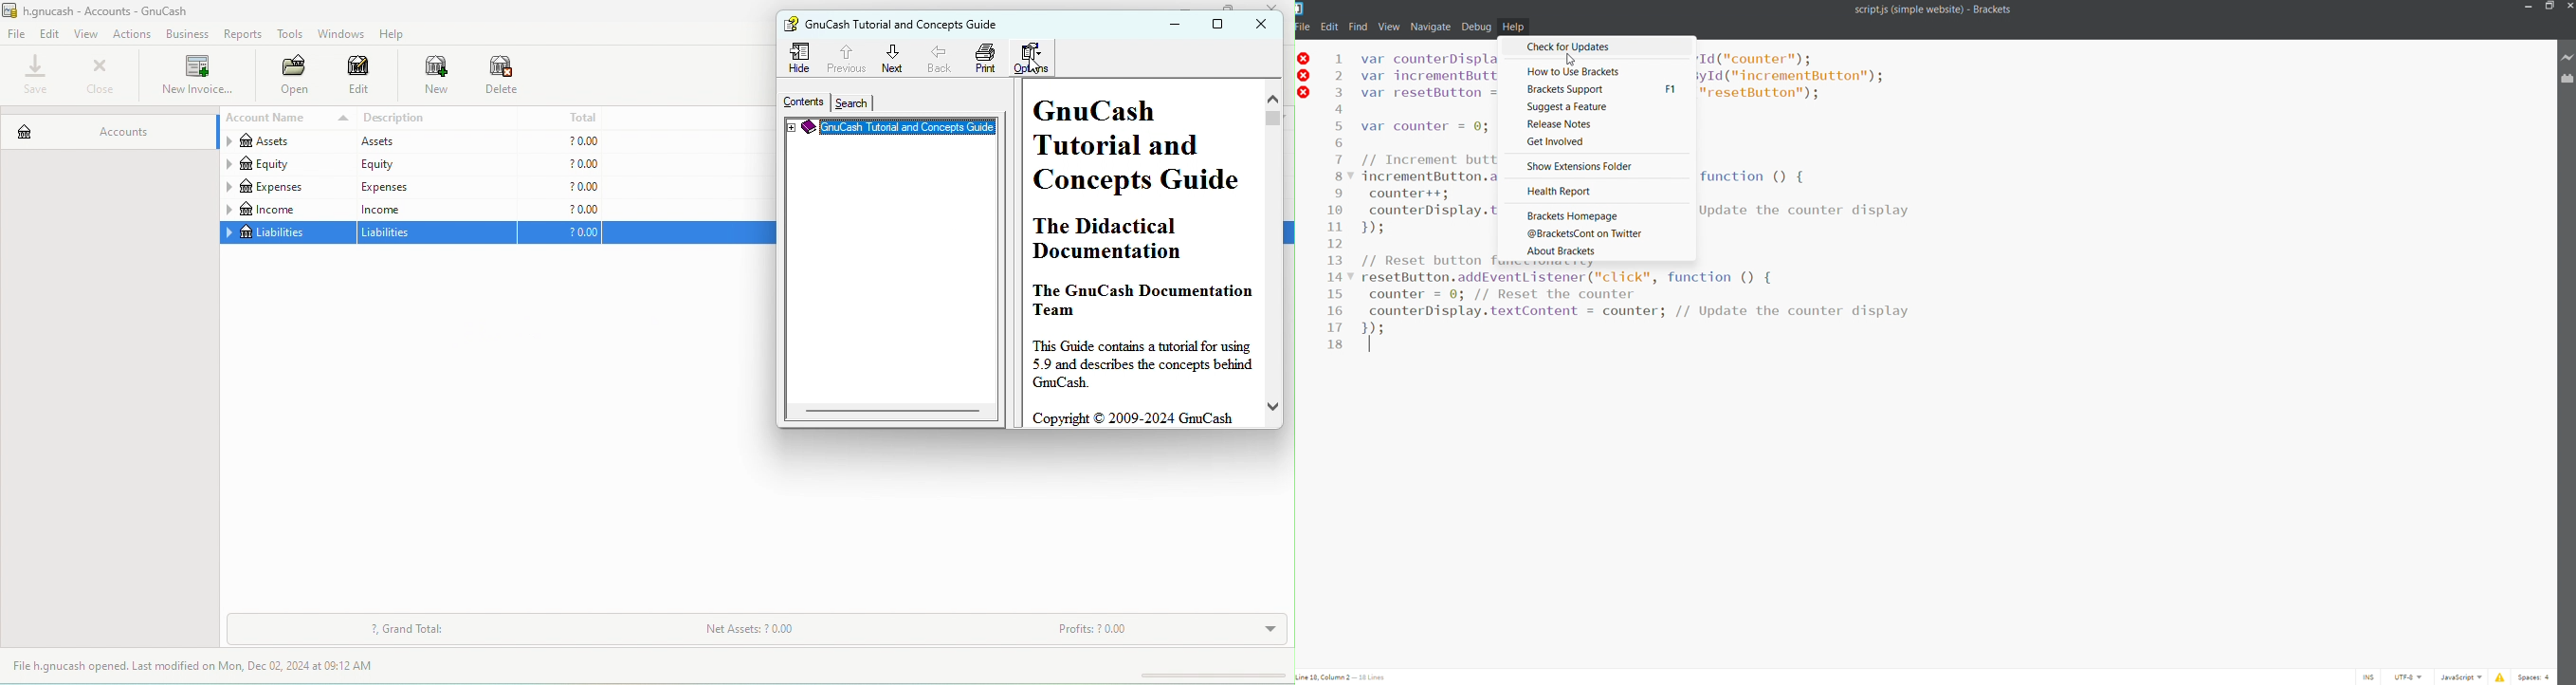 This screenshot has height=700, width=2576. Describe the element at coordinates (2569, 6) in the screenshot. I see `close` at that location.